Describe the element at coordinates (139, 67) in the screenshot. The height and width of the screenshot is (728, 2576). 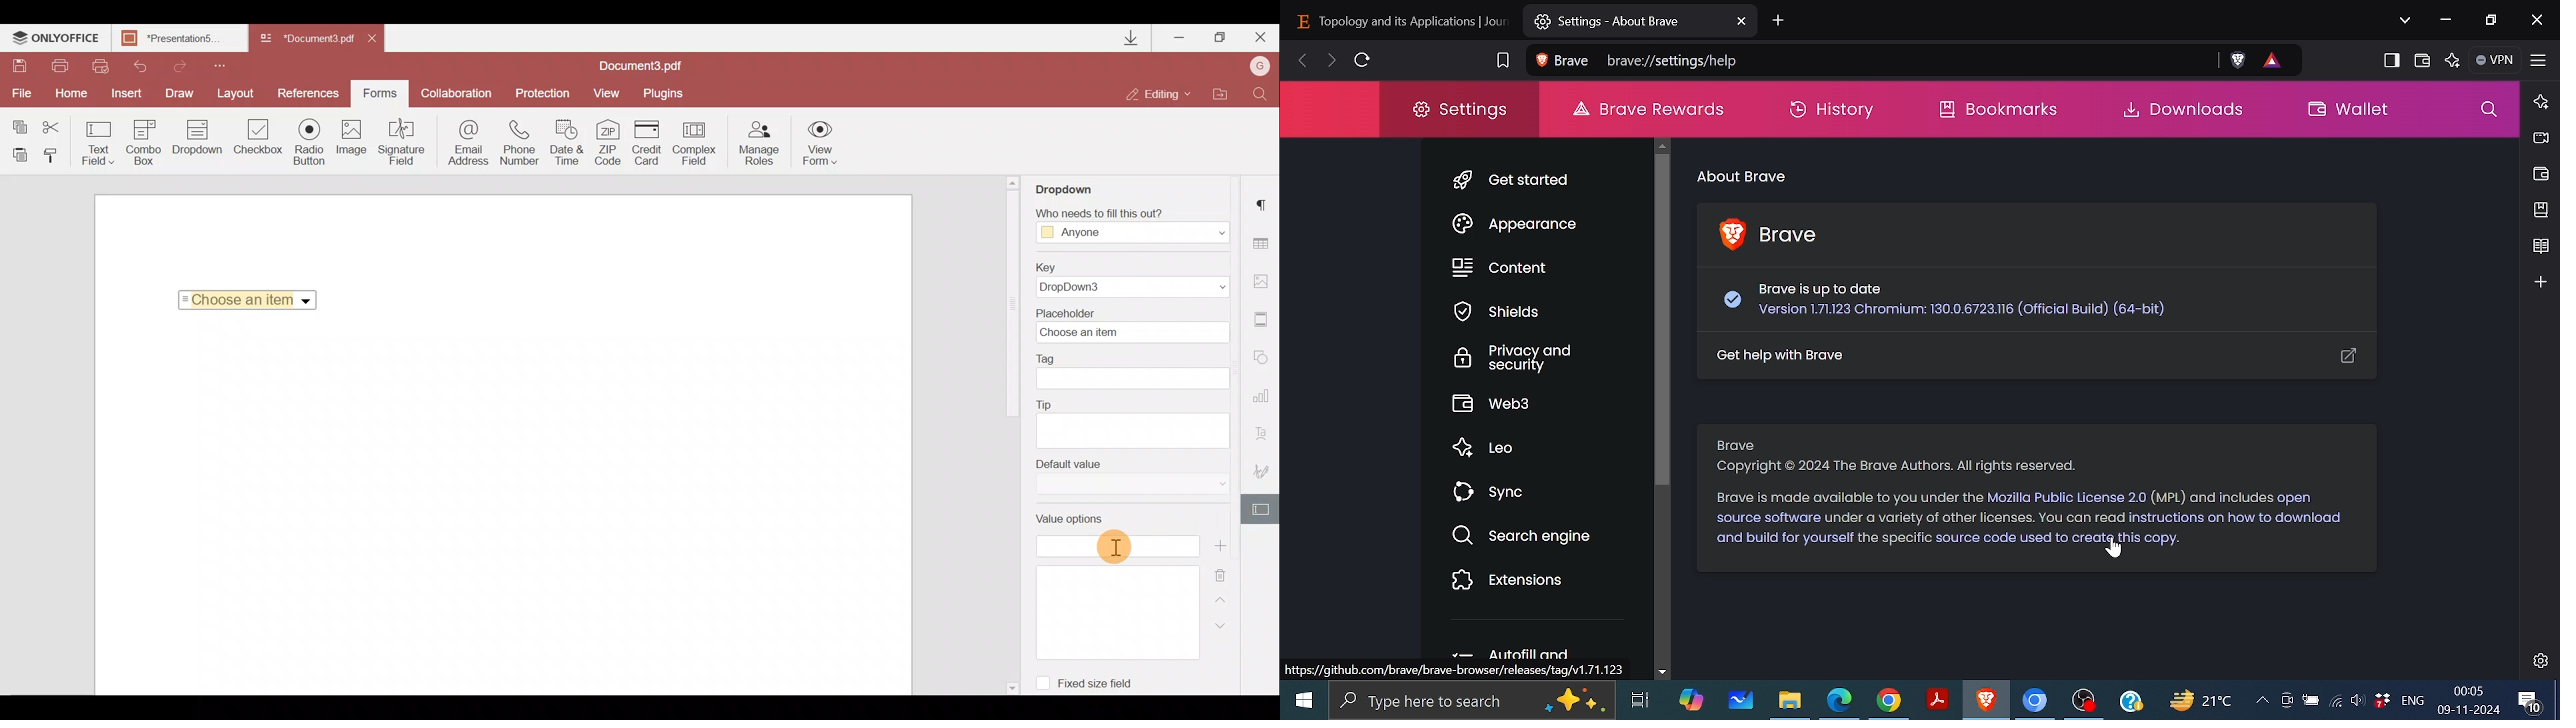
I see `Undo` at that location.